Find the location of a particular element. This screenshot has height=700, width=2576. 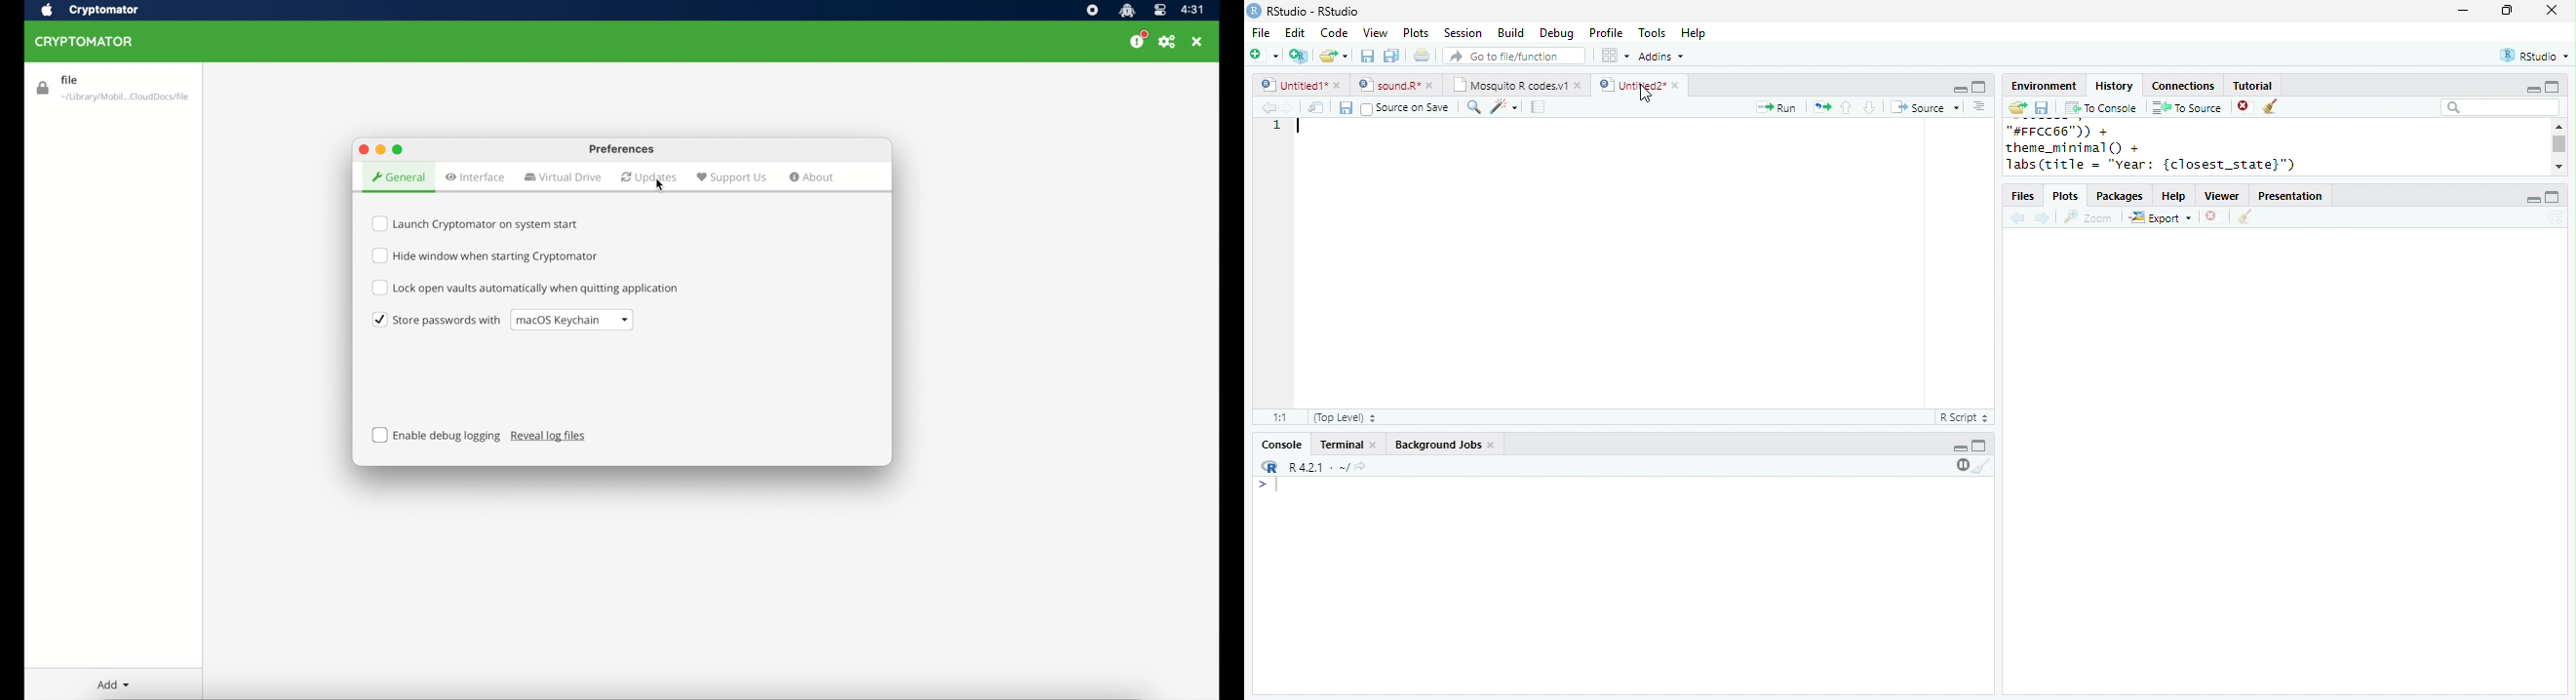

Build is located at coordinates (1510, 33).